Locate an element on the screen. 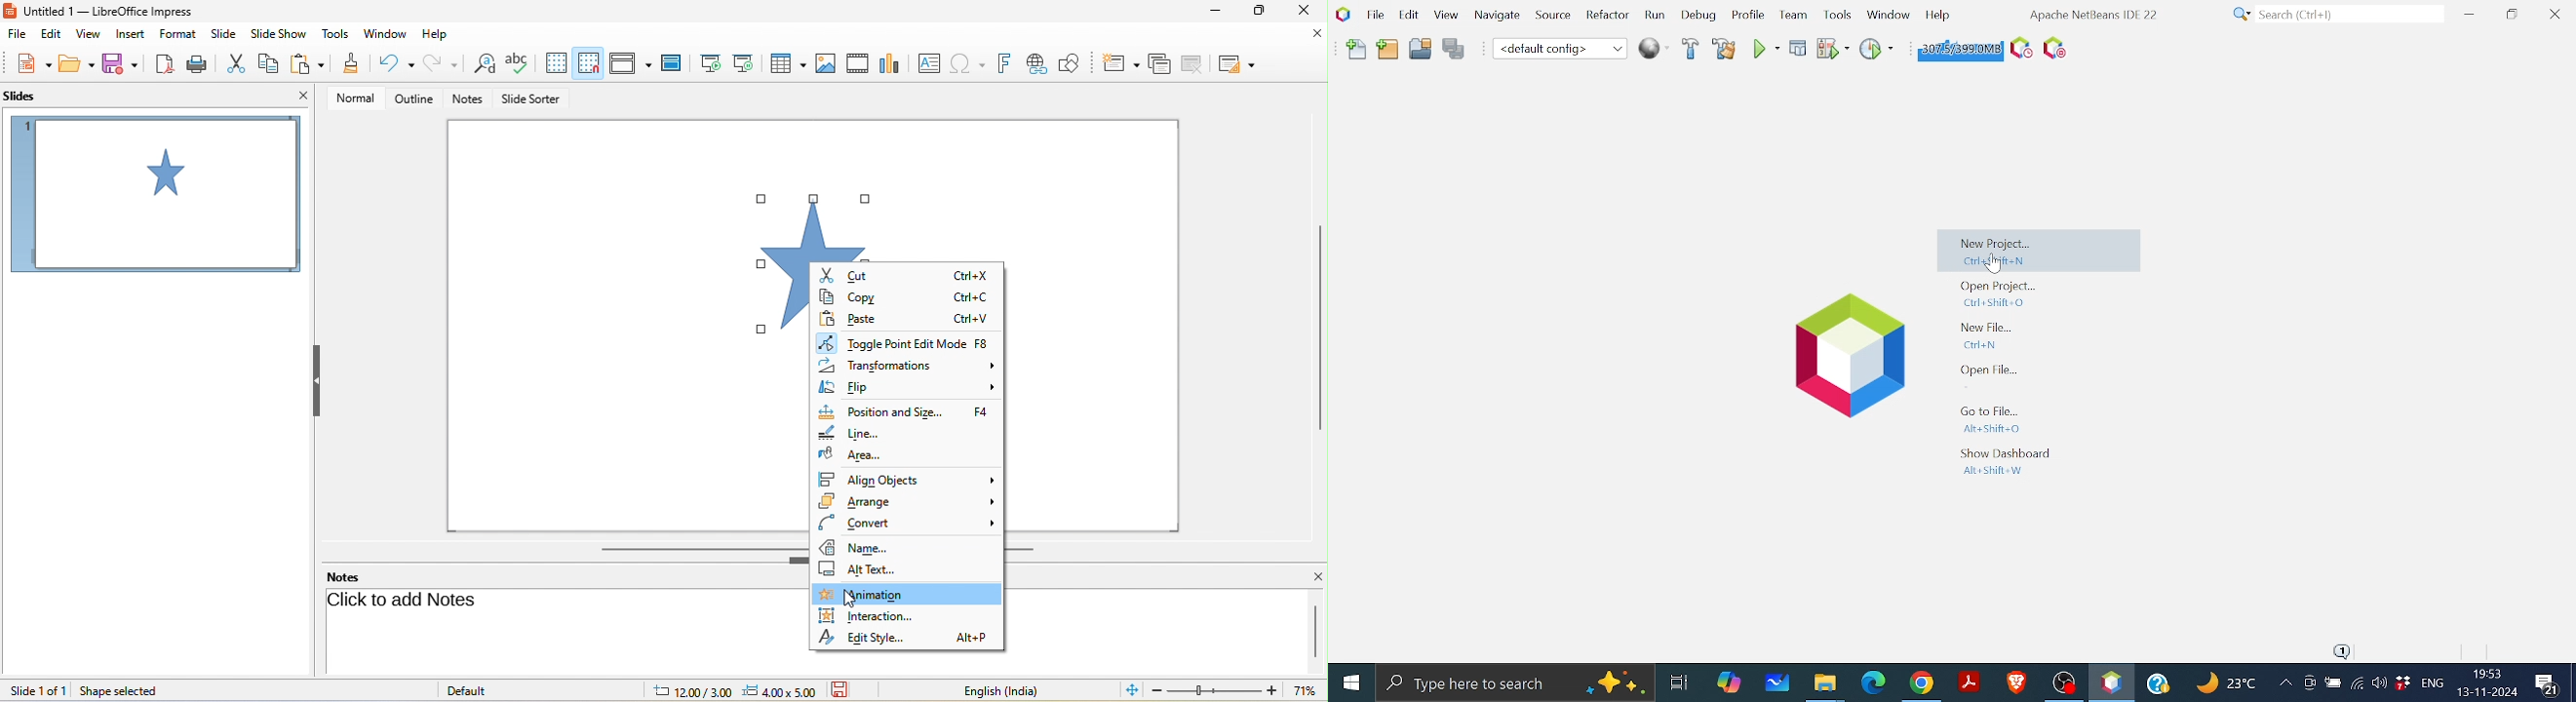  redo is located at coordinates (439, 63).